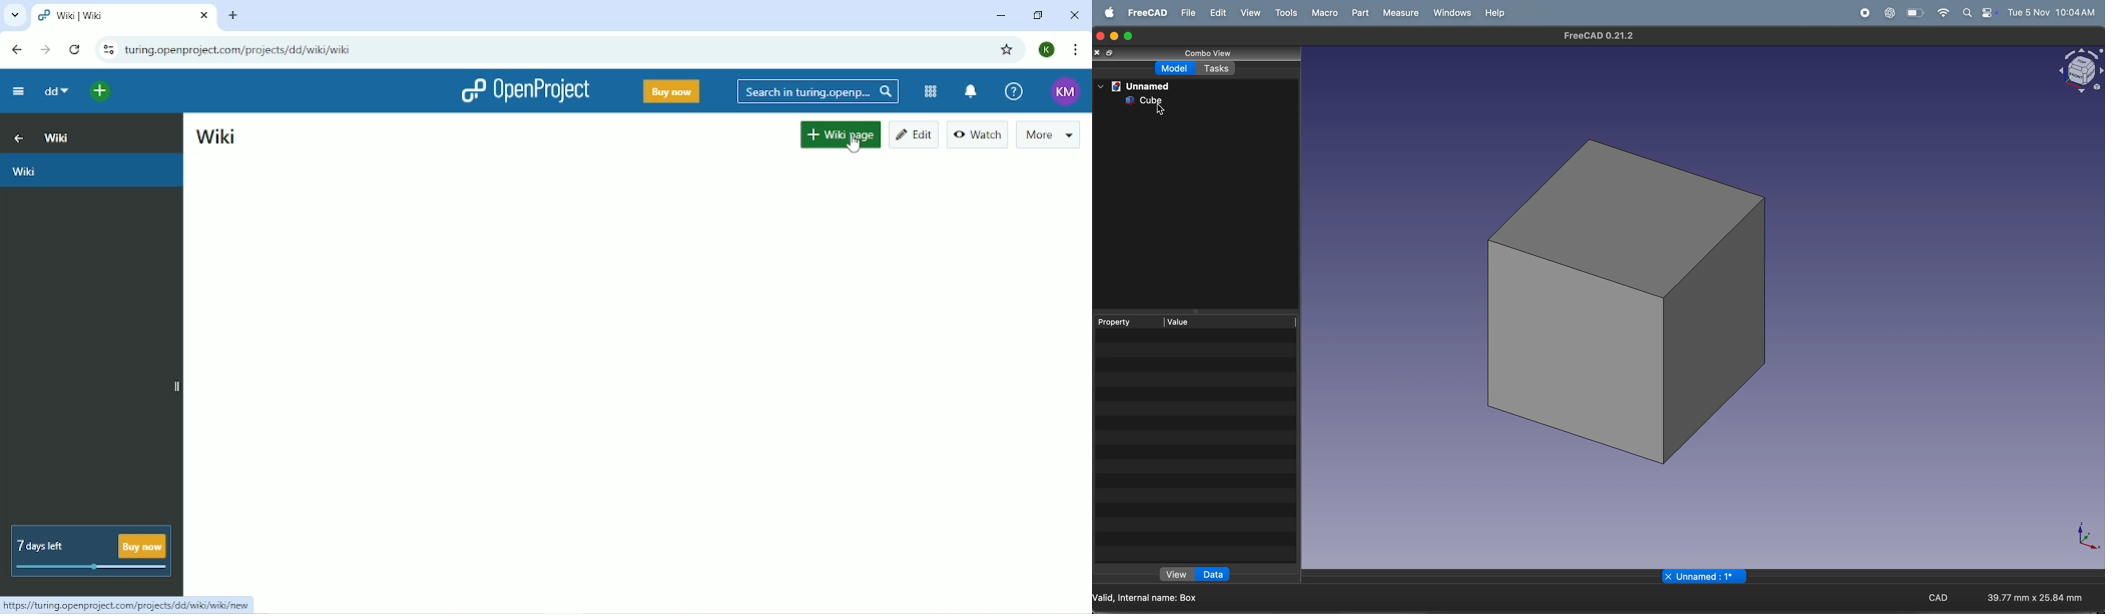 The width and height of the screenshot is (2128, 616). What do you see at coordinates (1638, 290) in the screenshot?
I see `3d cube` at bounding box center [1638, 290].